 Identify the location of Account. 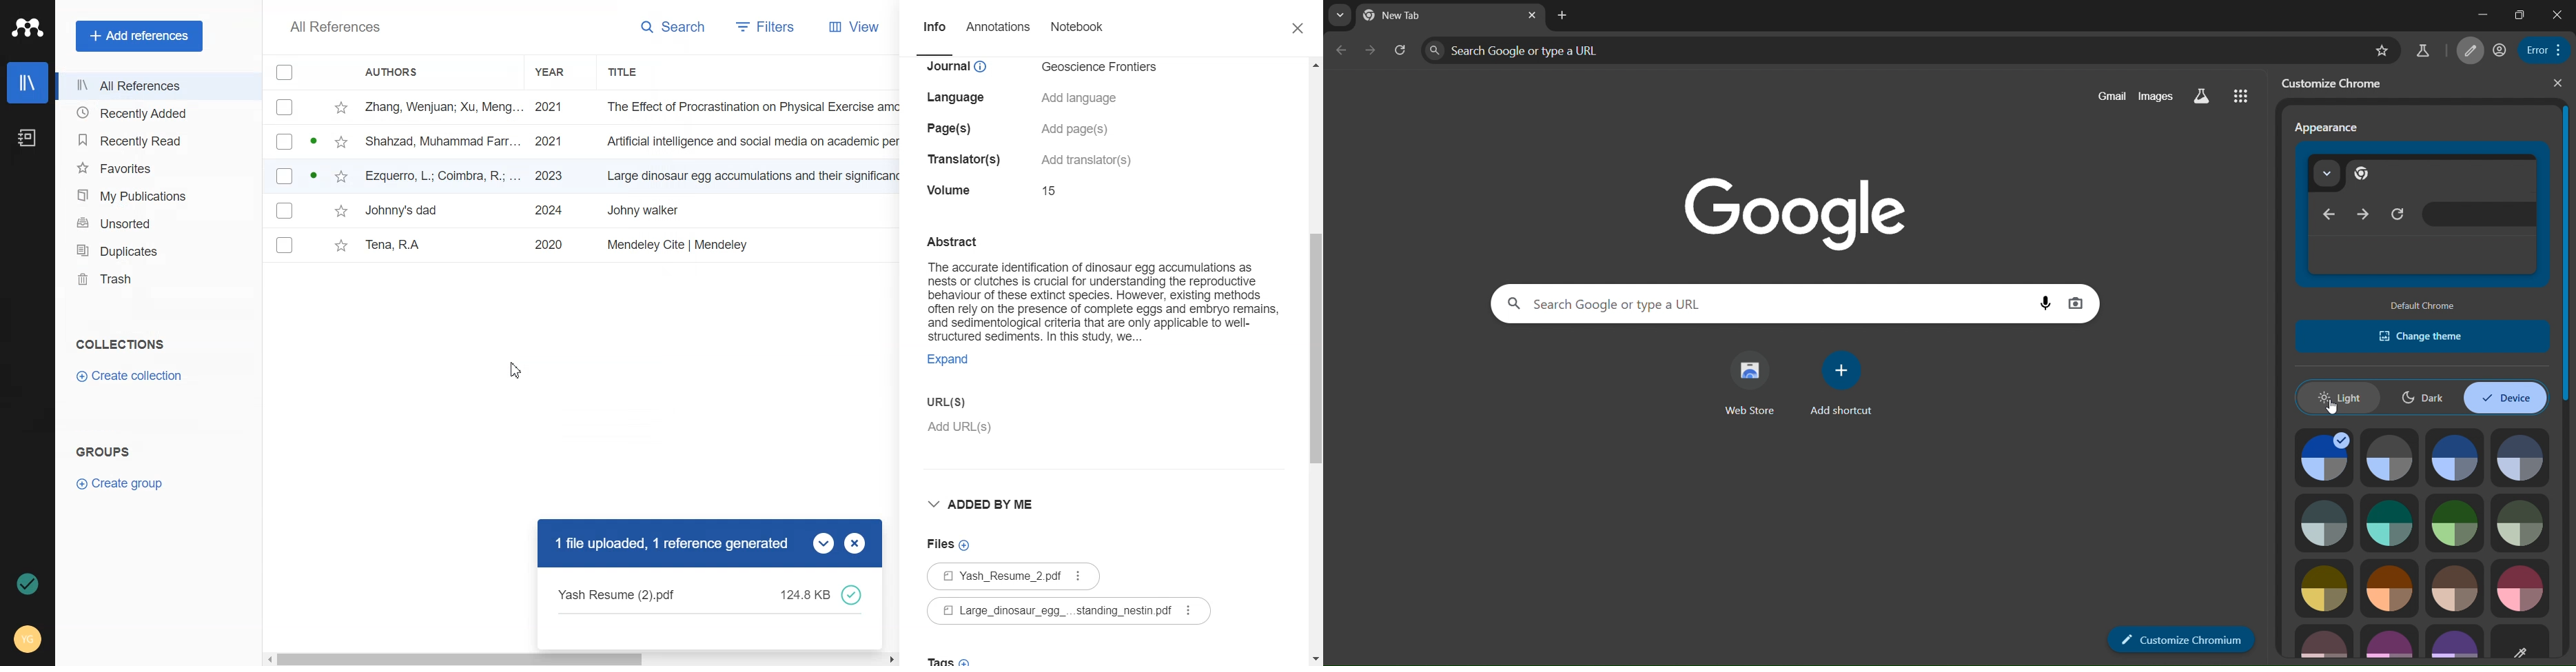
(25, 636).